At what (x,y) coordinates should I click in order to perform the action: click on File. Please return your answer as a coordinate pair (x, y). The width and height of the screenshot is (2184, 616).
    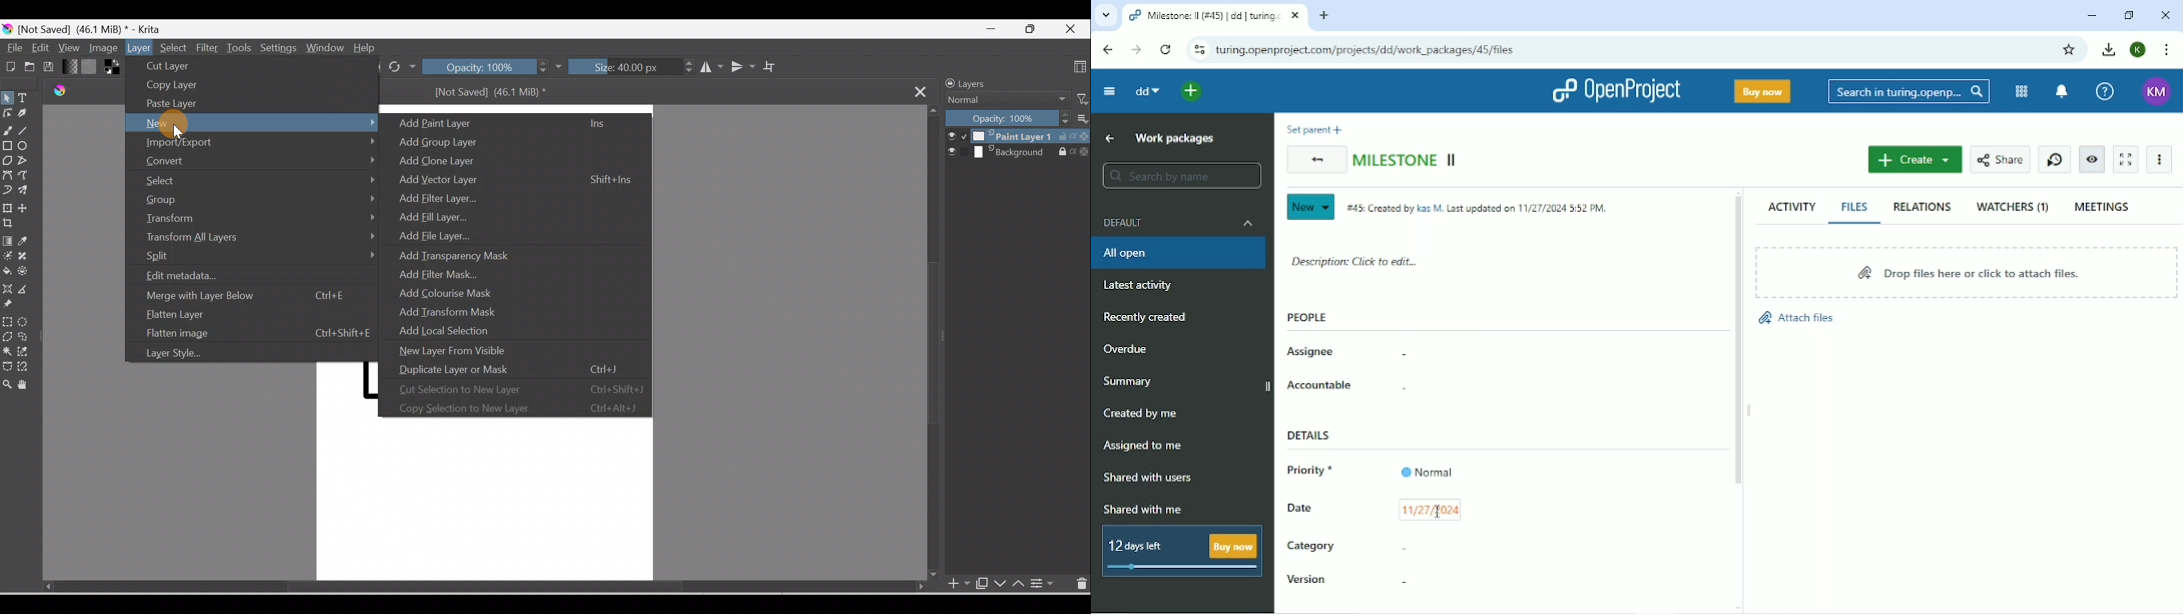
    Looking at the image, I should click on (13, 48).